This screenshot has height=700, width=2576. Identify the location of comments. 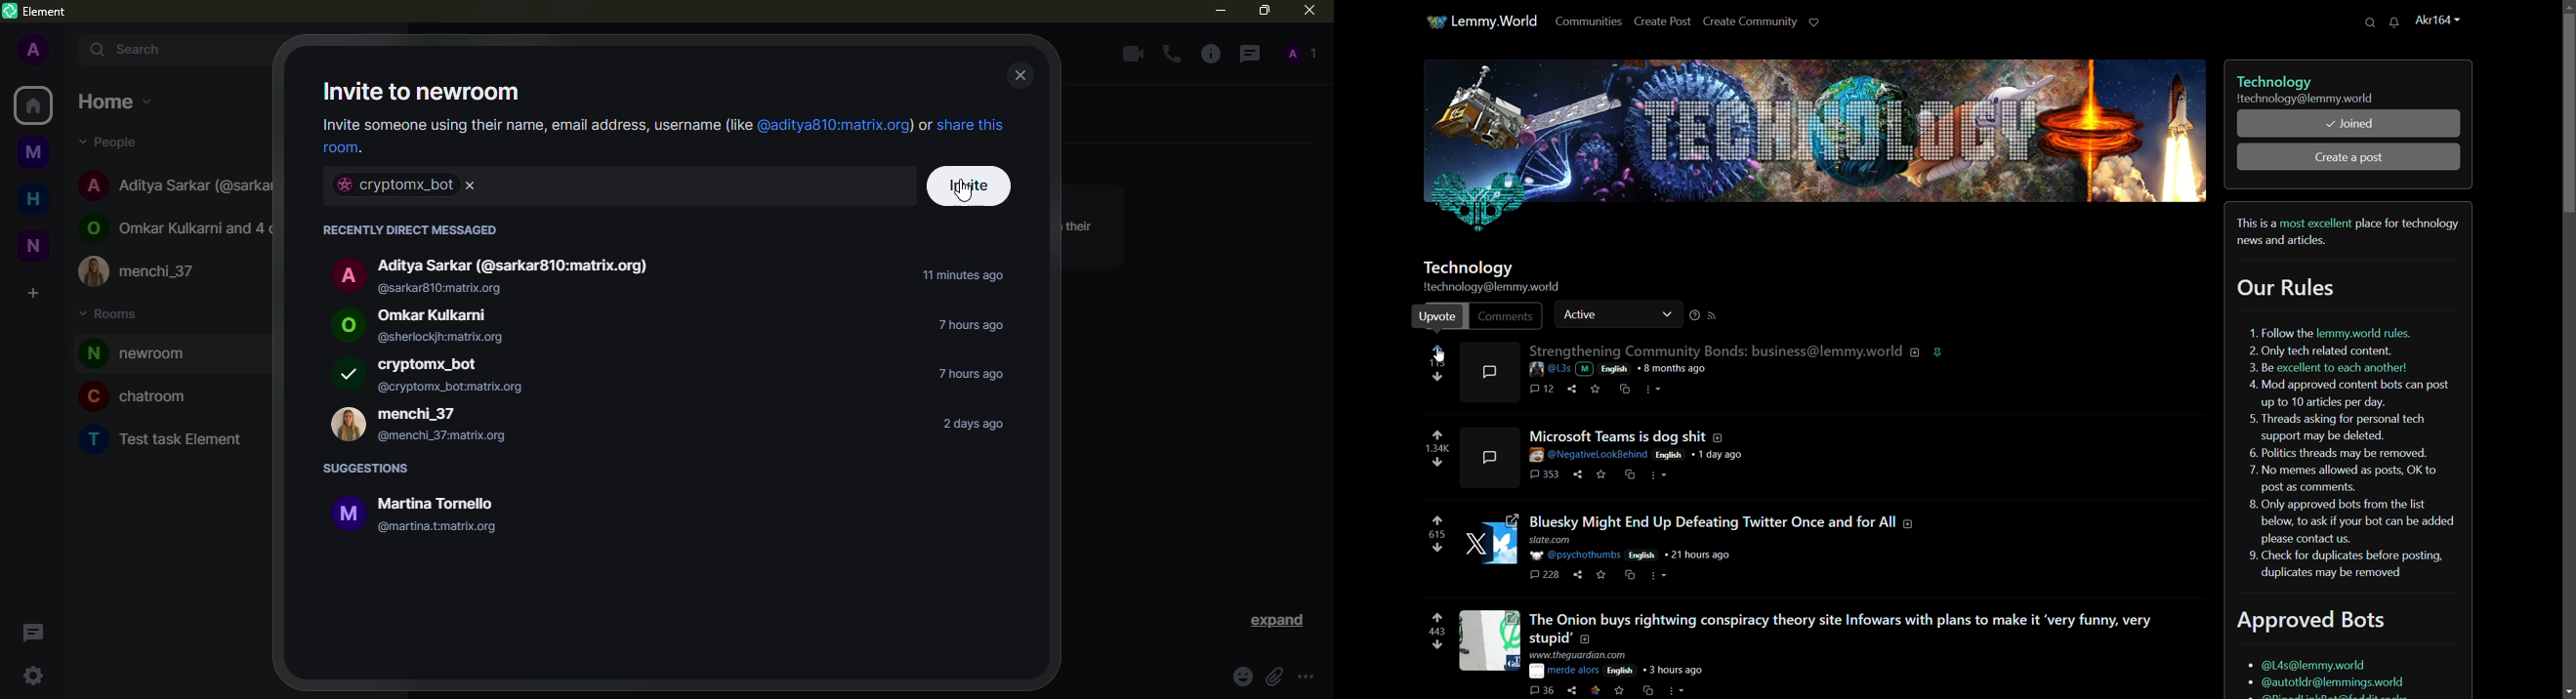
(1545, 473).